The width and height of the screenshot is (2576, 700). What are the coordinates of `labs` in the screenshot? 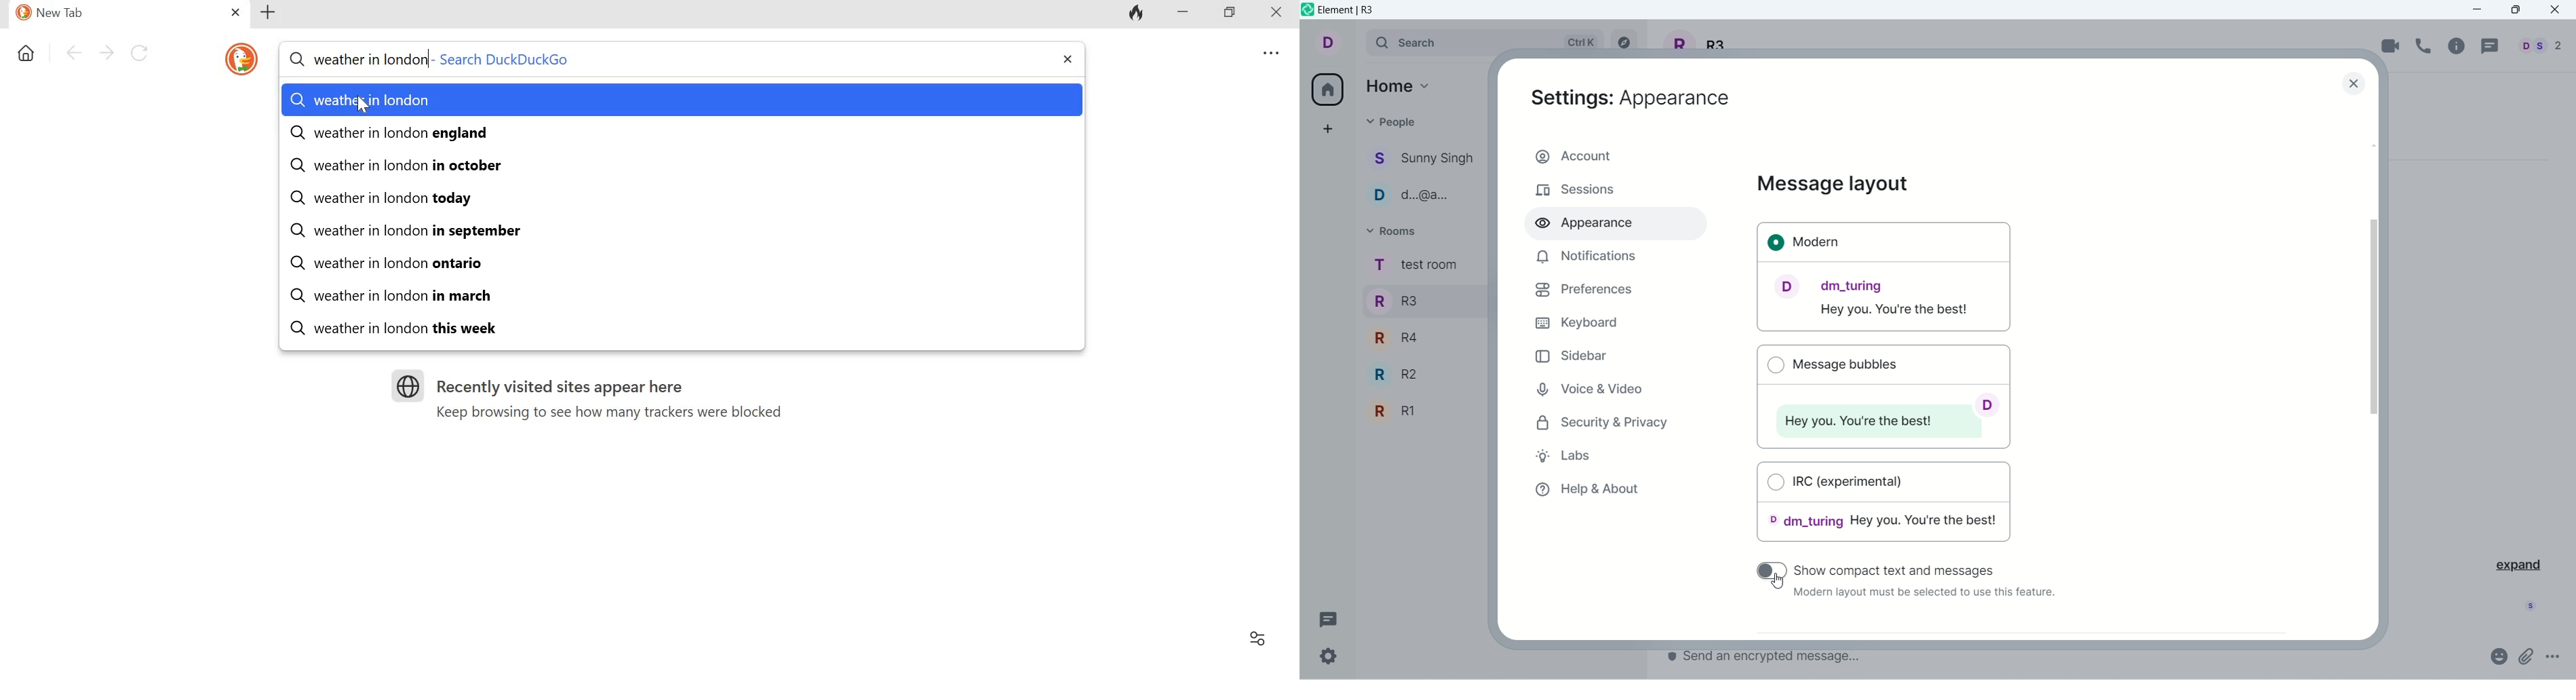 It's located at (1570, 458).